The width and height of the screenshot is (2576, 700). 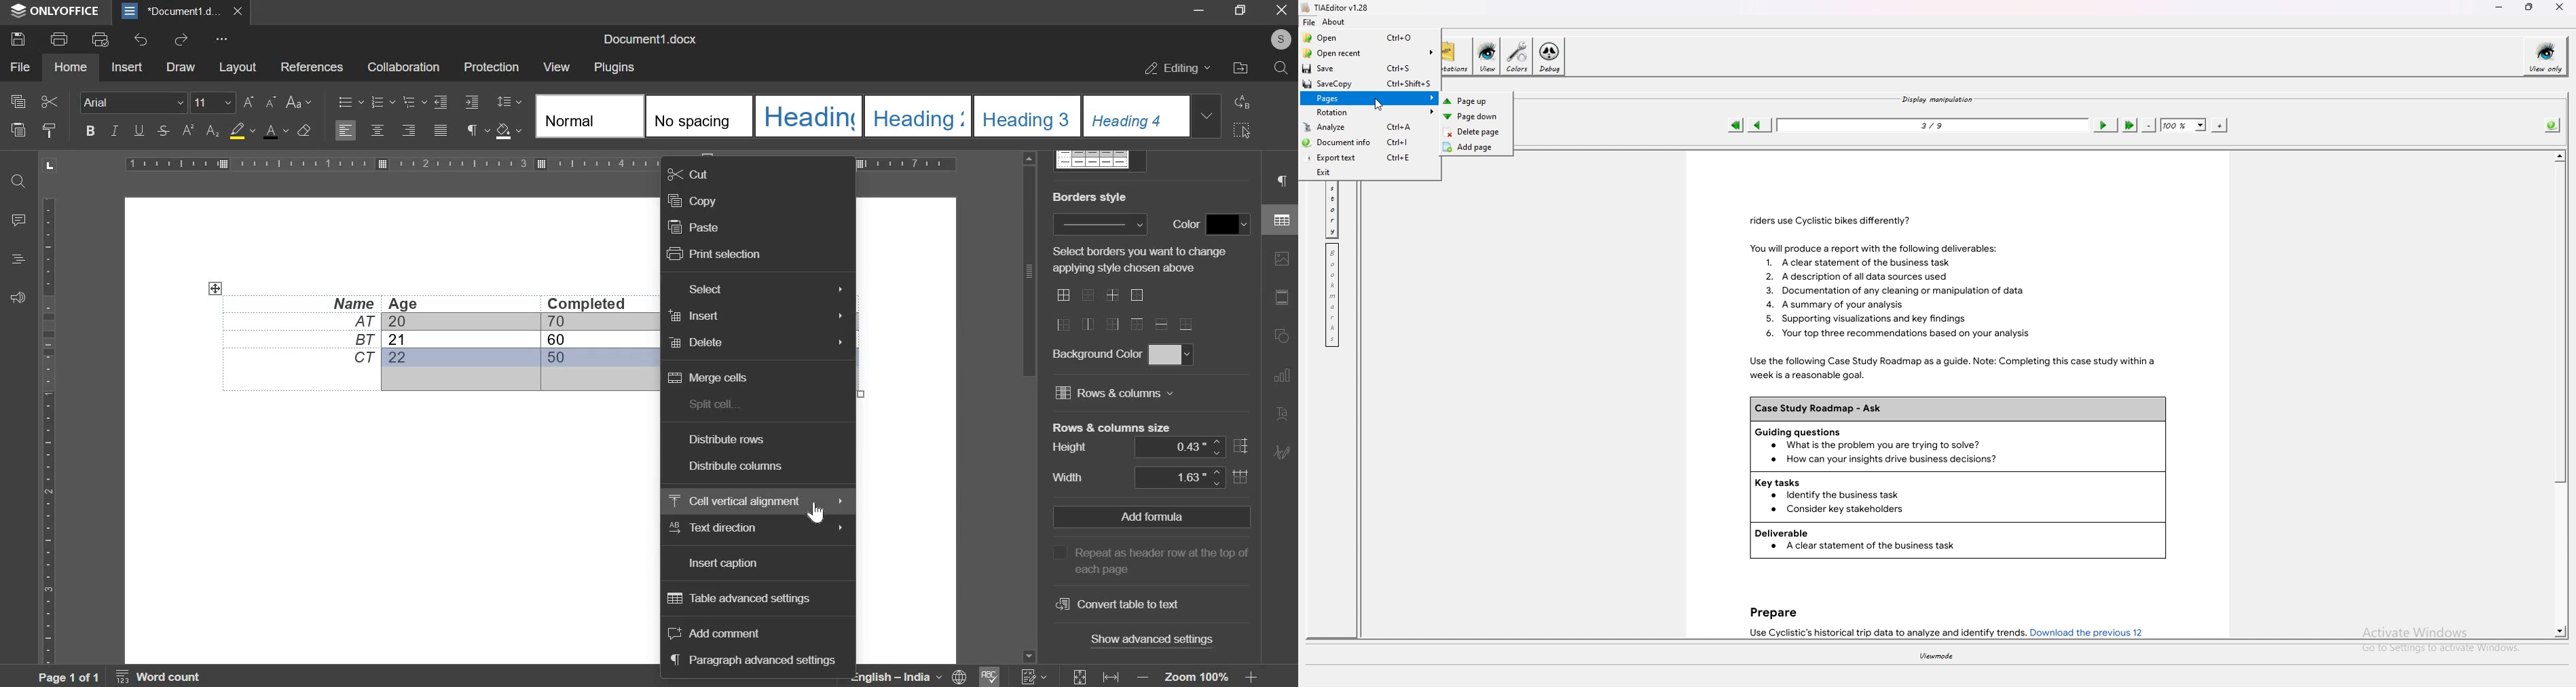 What do you see at coordinates (752, 660) in the screenshot?
I see `paragraph advanced settings` at bounding box center [752, 660].